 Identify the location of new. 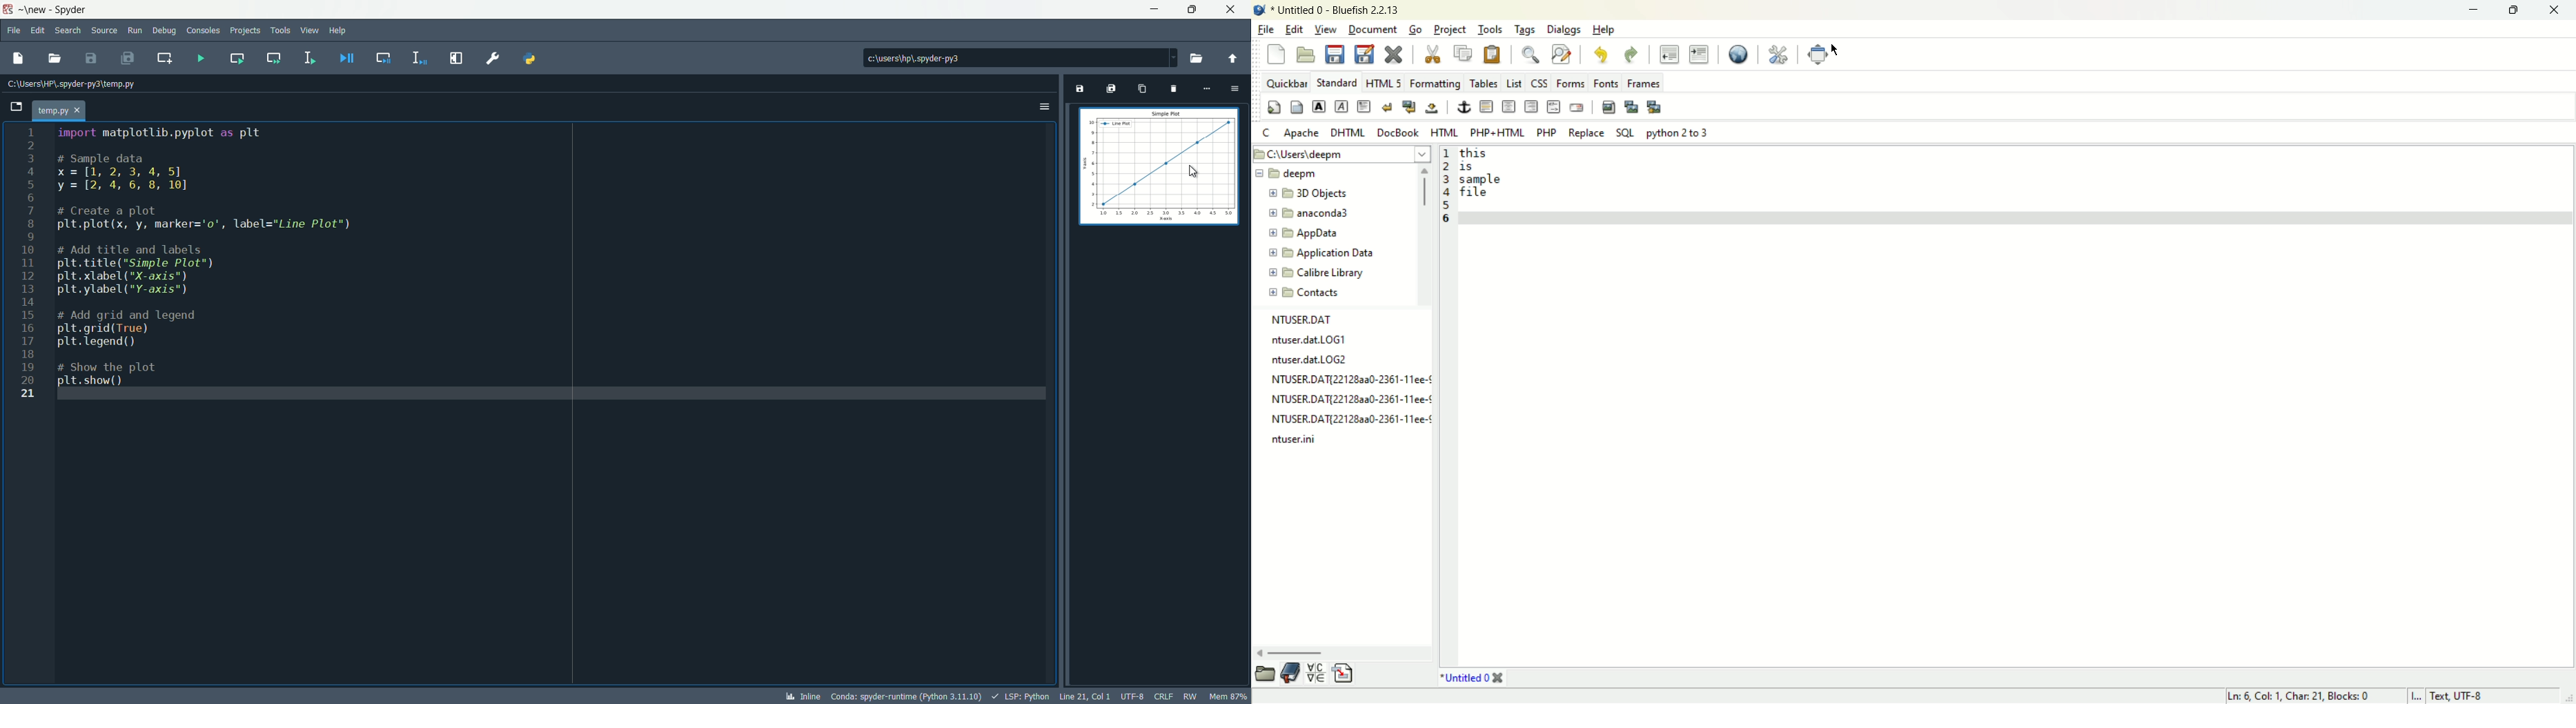
(1277, 53).